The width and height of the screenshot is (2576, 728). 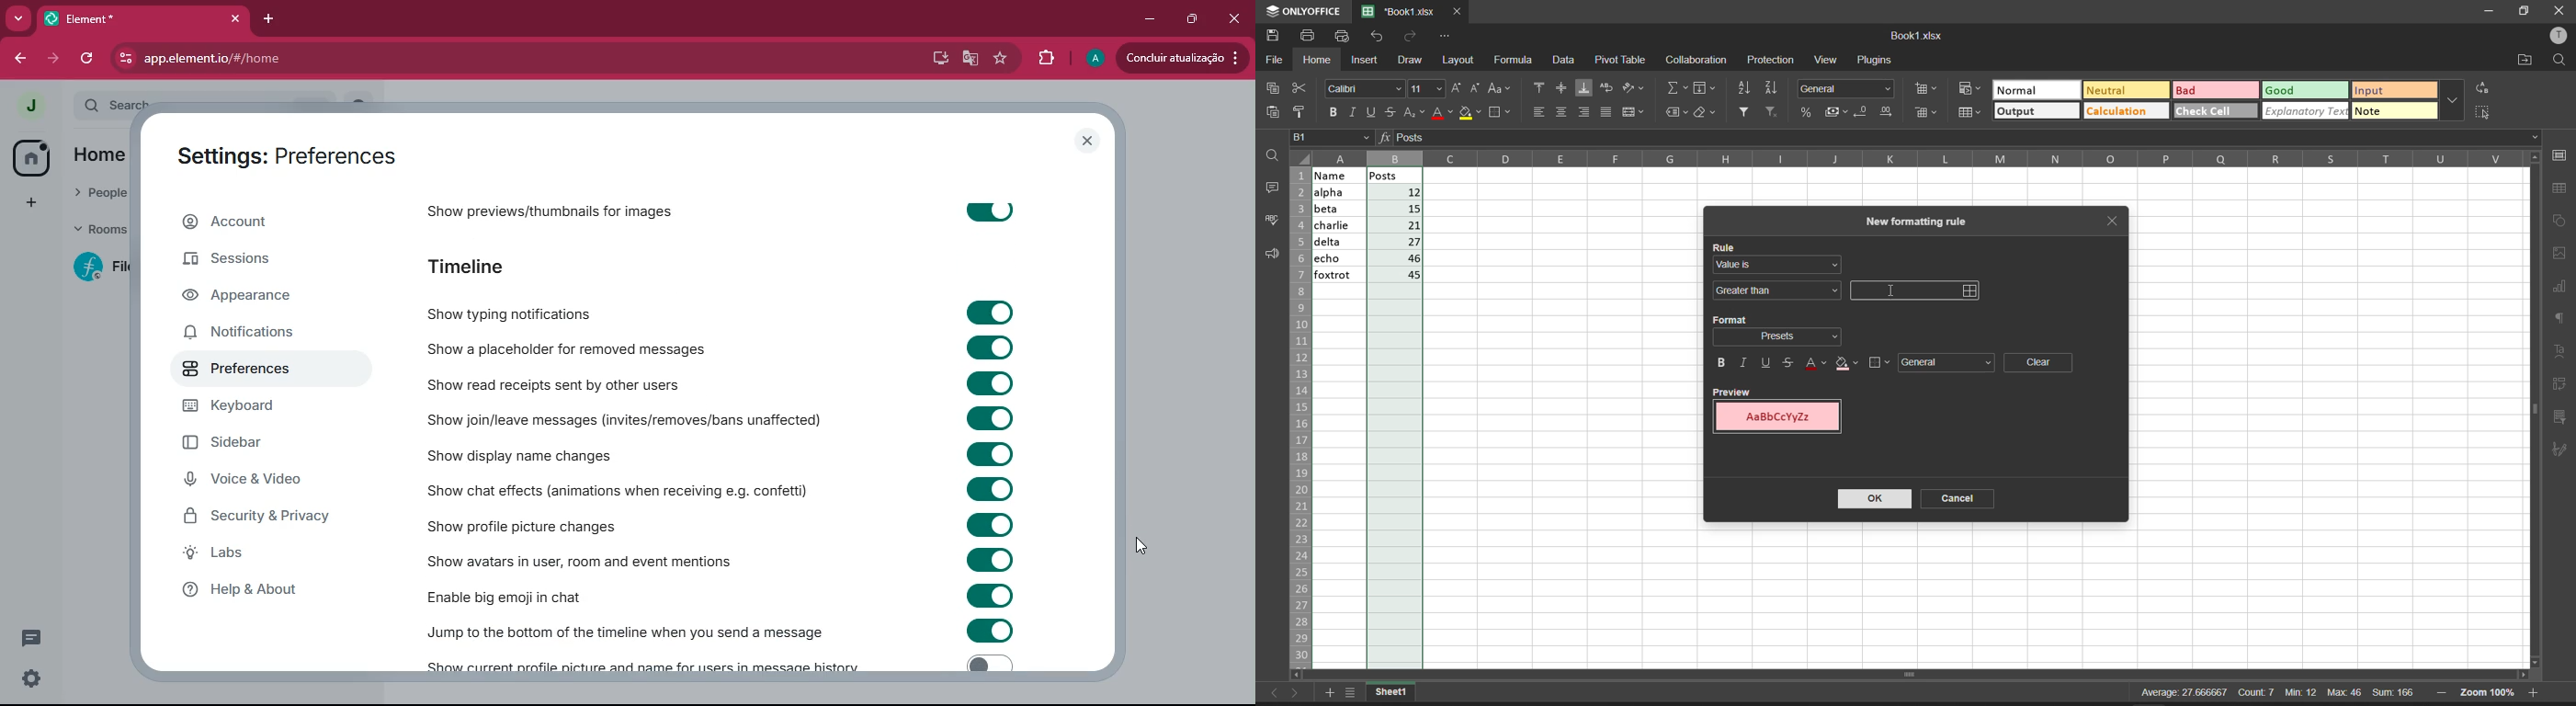 I want to click on layout, so click(x=1460, y=61).